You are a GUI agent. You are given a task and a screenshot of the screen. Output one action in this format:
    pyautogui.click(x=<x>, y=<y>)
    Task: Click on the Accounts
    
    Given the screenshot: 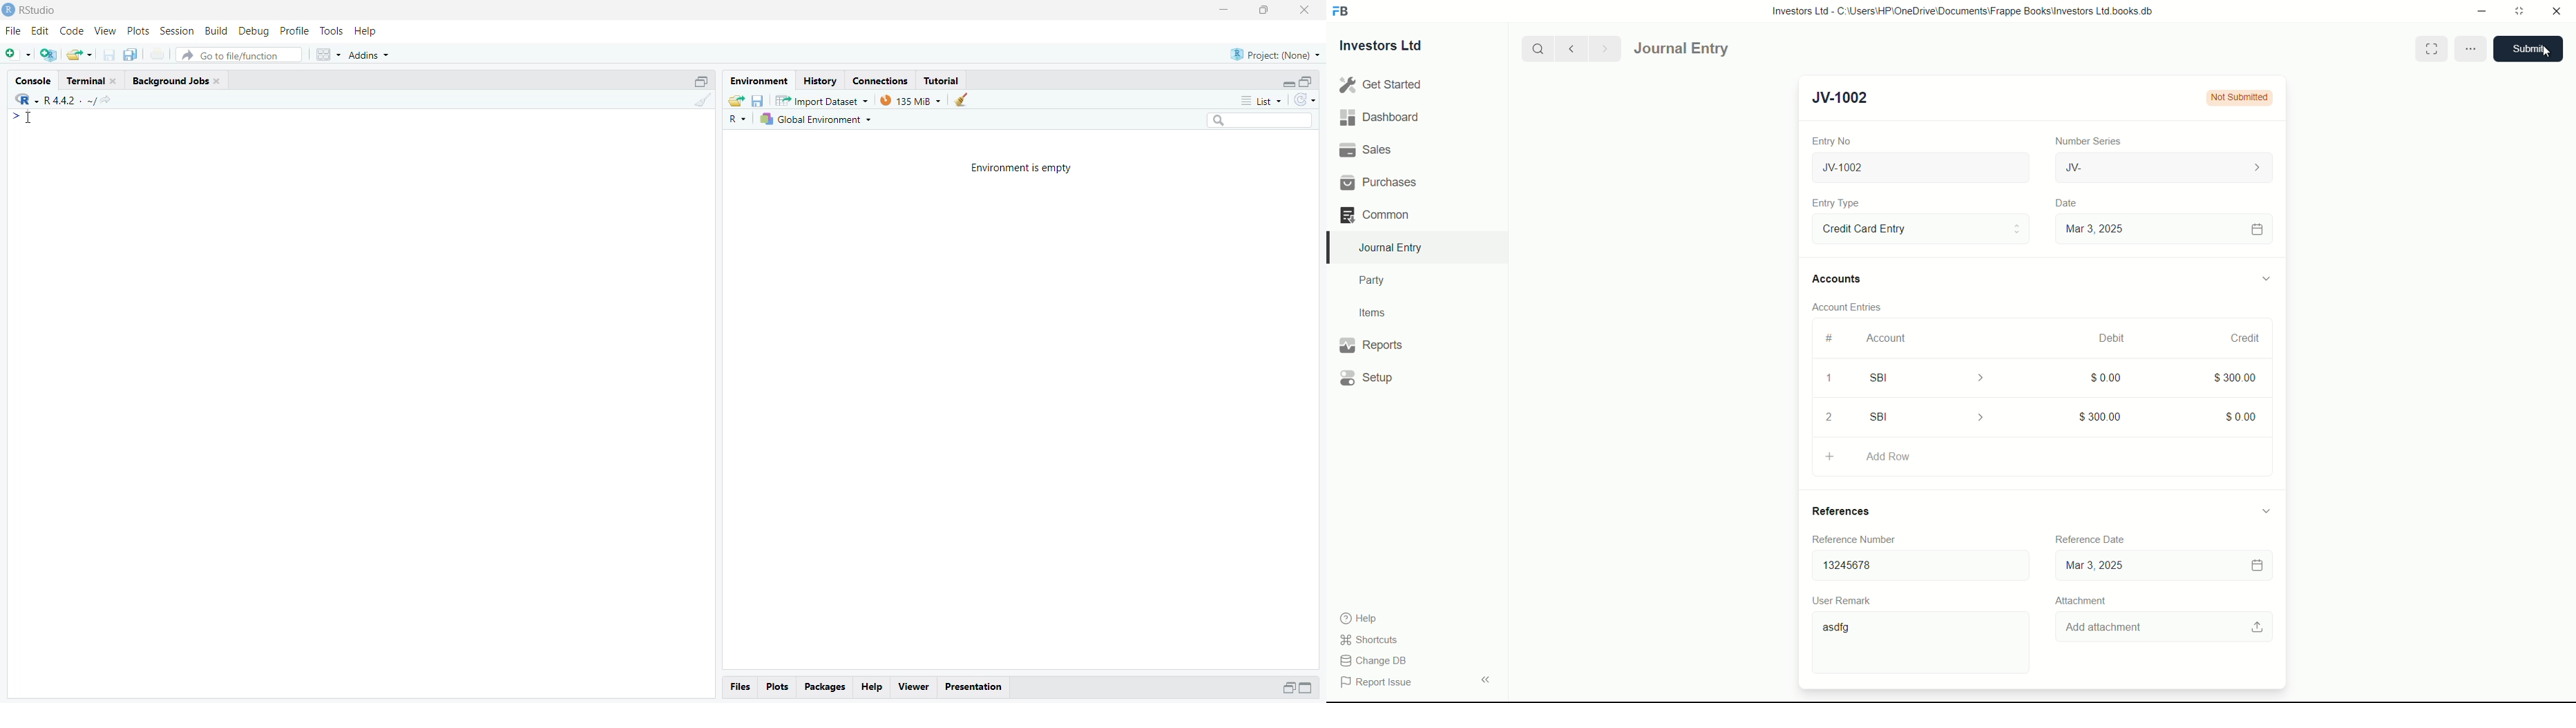 What is the action you would take?
    pyautogui.click(x=1839, y=279)
    